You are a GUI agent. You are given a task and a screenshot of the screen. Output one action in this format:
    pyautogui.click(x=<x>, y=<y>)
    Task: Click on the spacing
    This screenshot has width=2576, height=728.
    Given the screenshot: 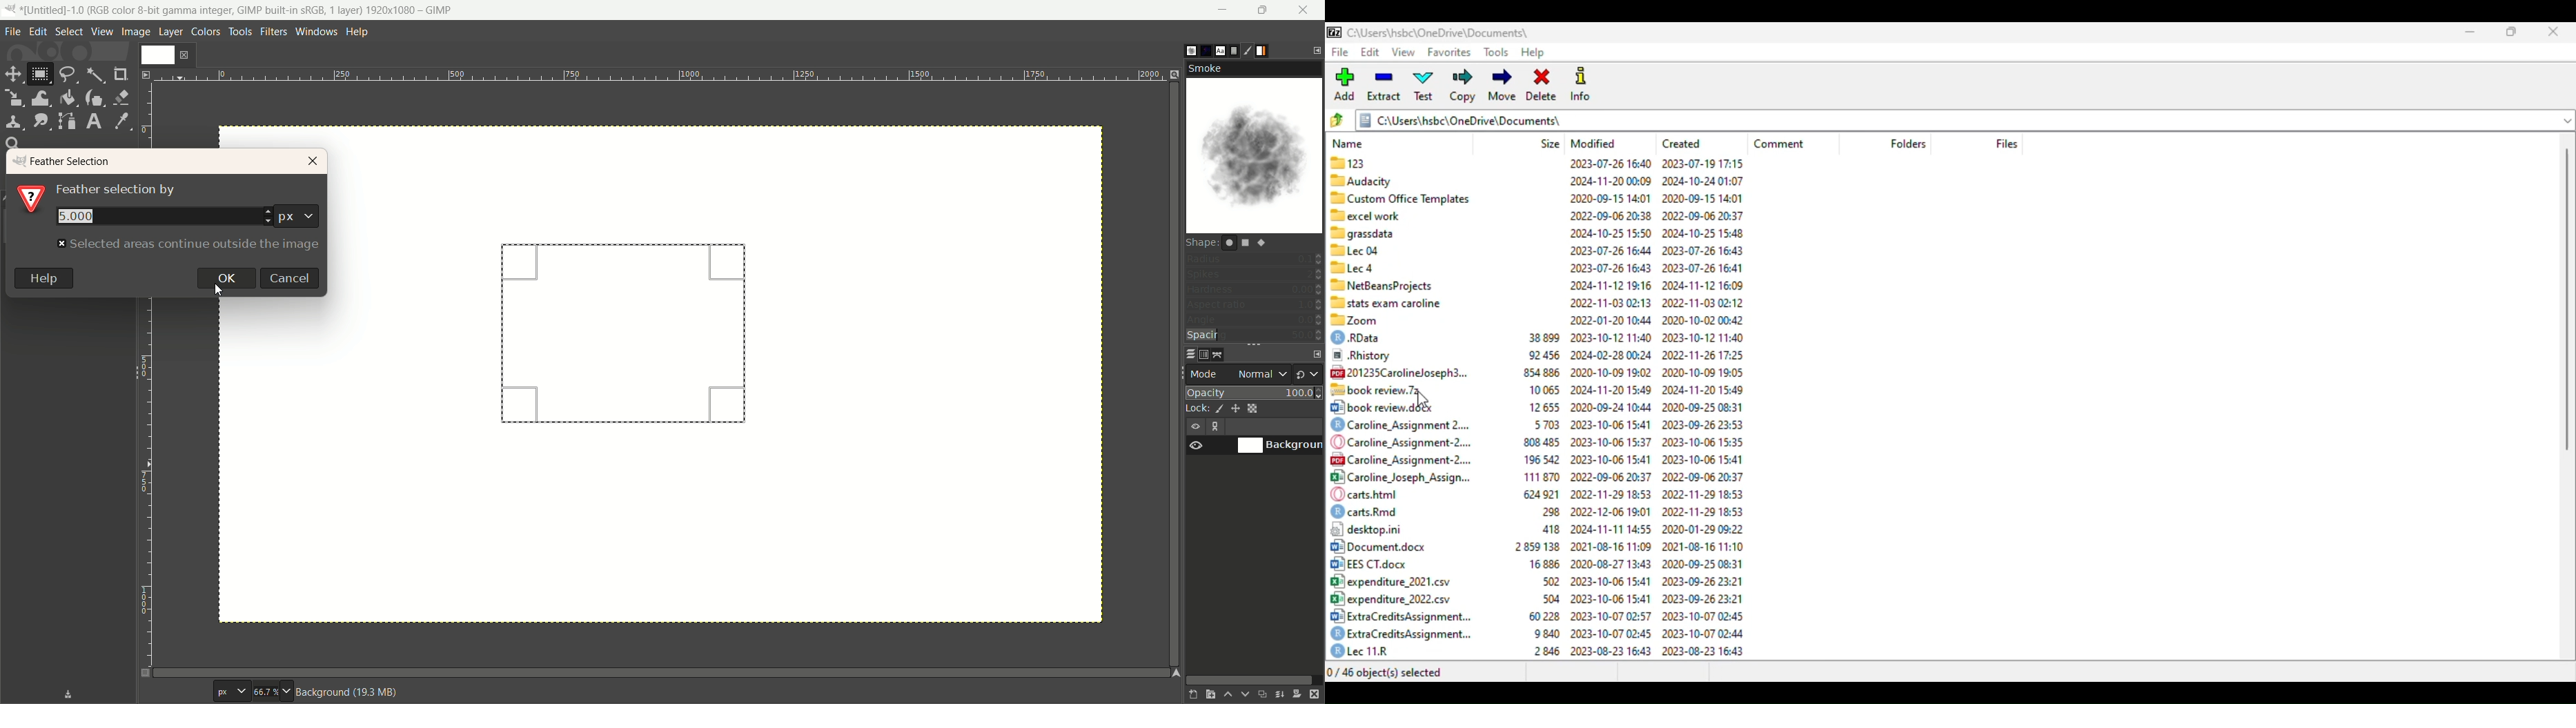 What is the action you would take?
    pyautogui.click(x=1255, y=337)
    